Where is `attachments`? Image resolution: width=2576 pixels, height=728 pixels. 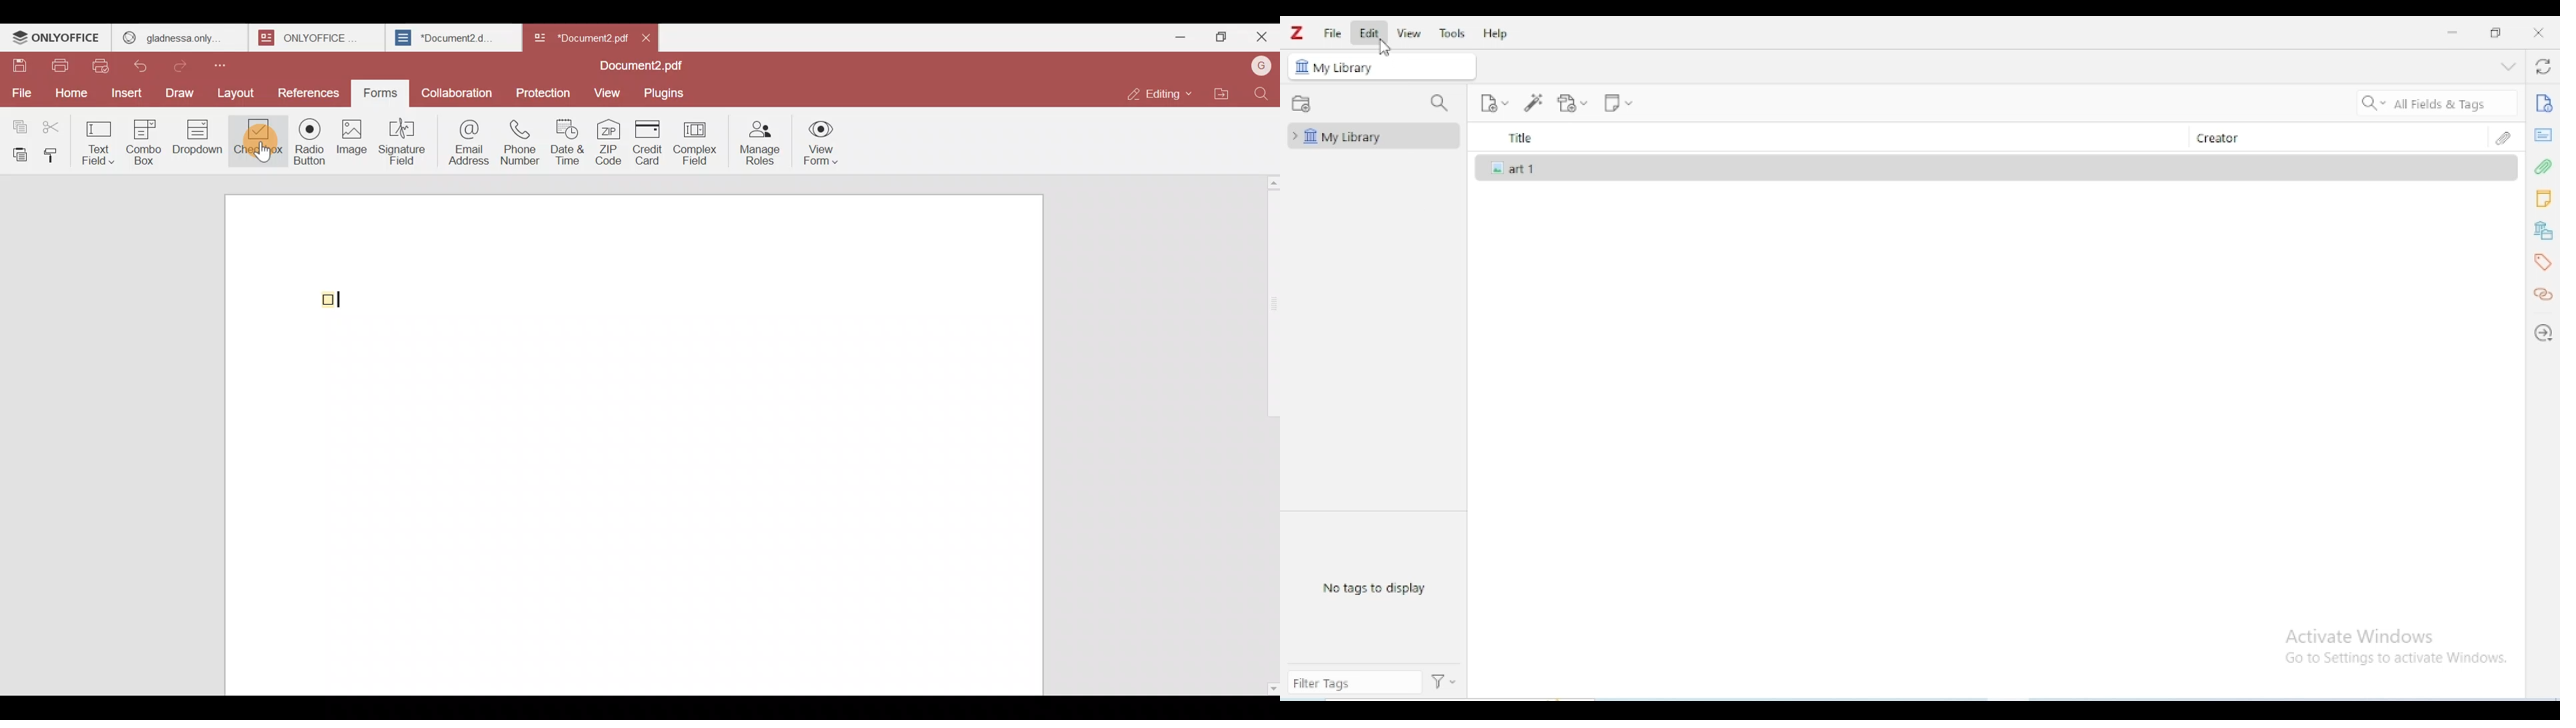 attachments is located at coordinates (2506, 136).